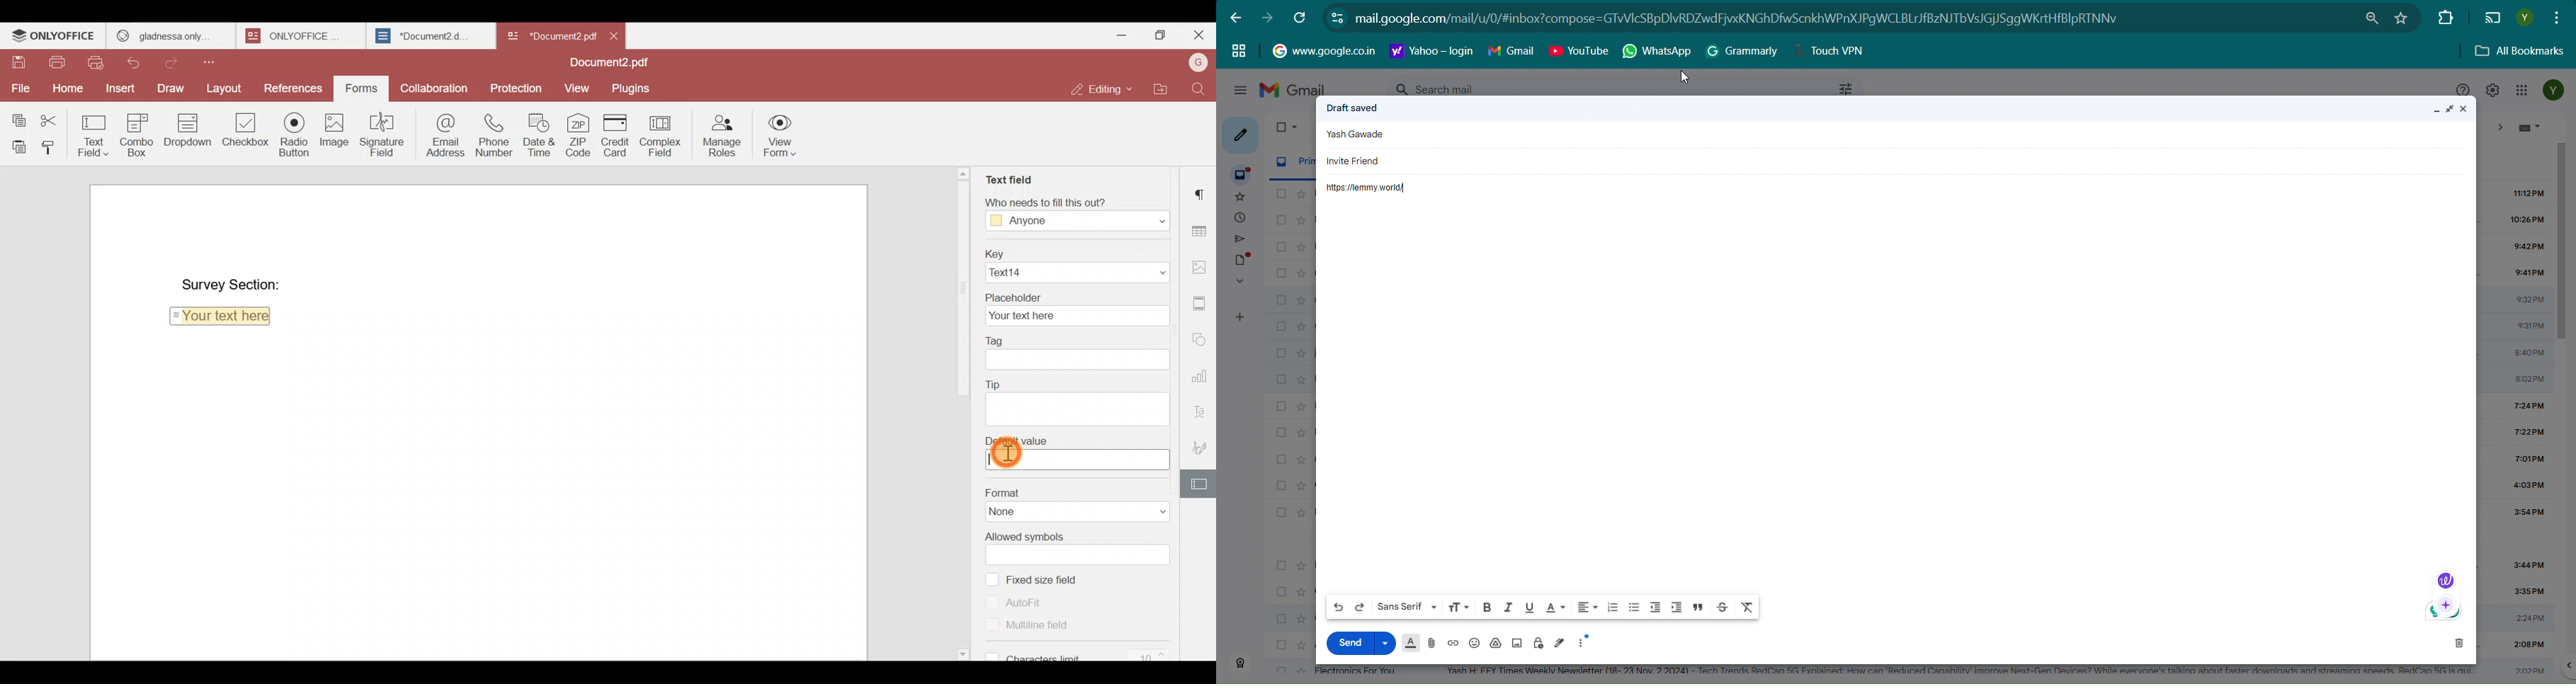  I want to click on Find, so click(1202, 89).